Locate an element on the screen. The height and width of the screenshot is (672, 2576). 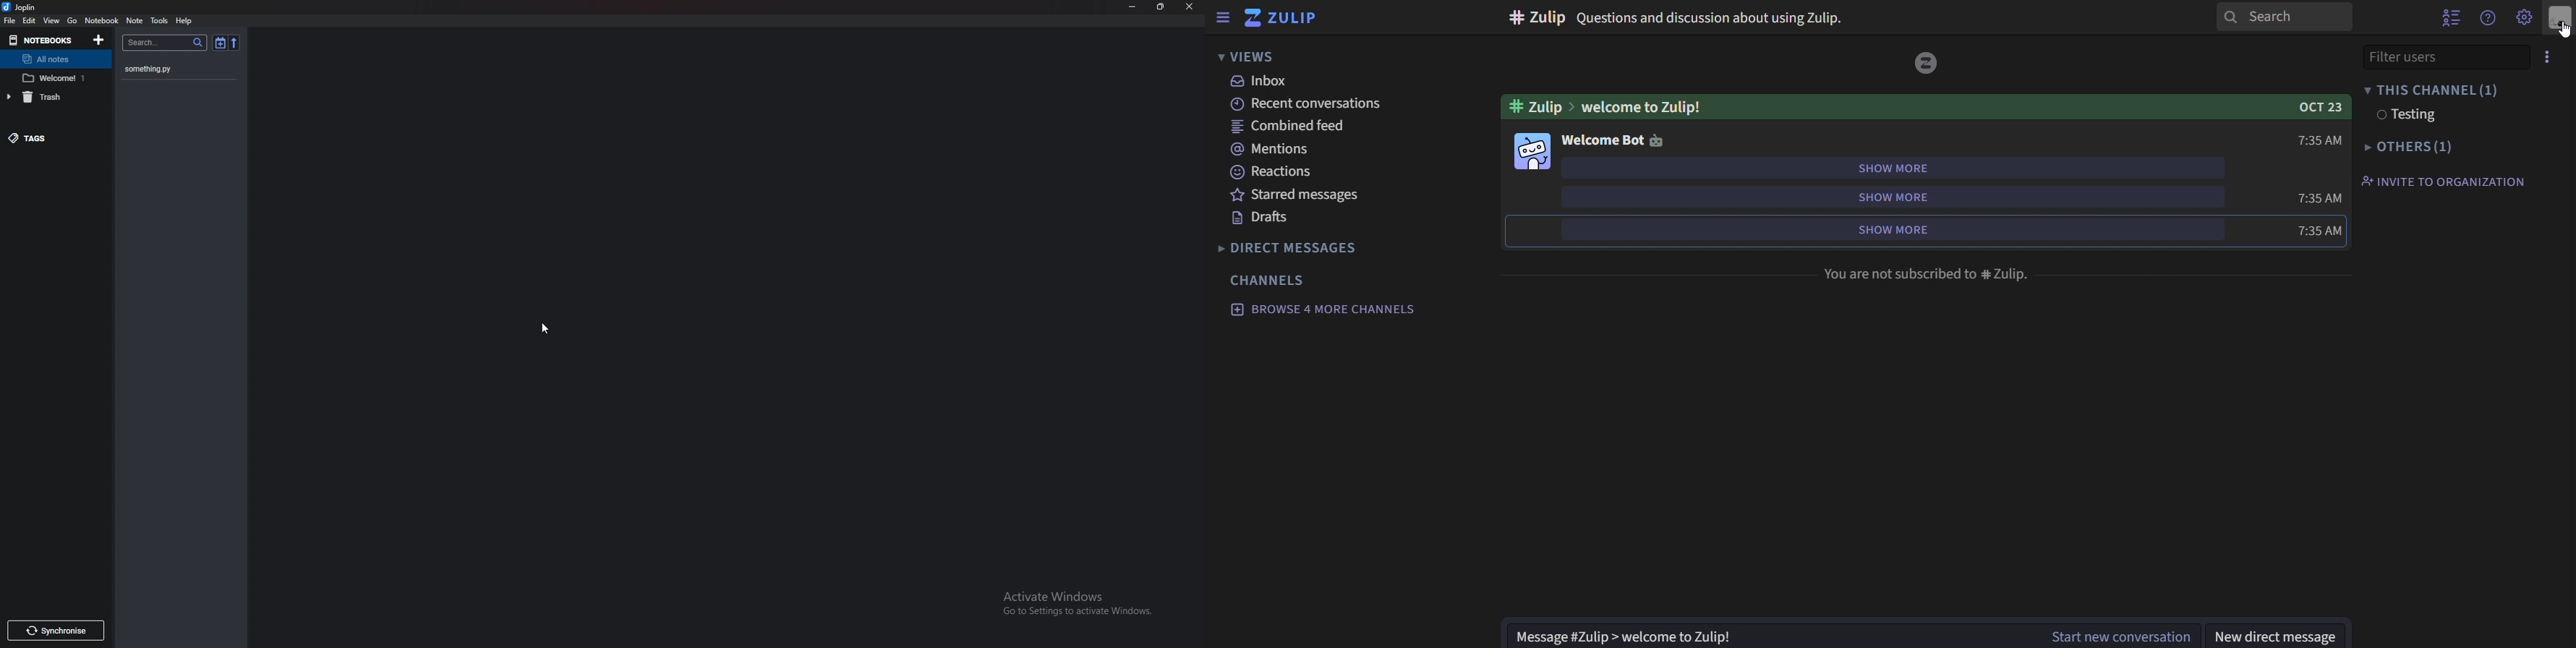
settings is located at coordinates (2525, 16).